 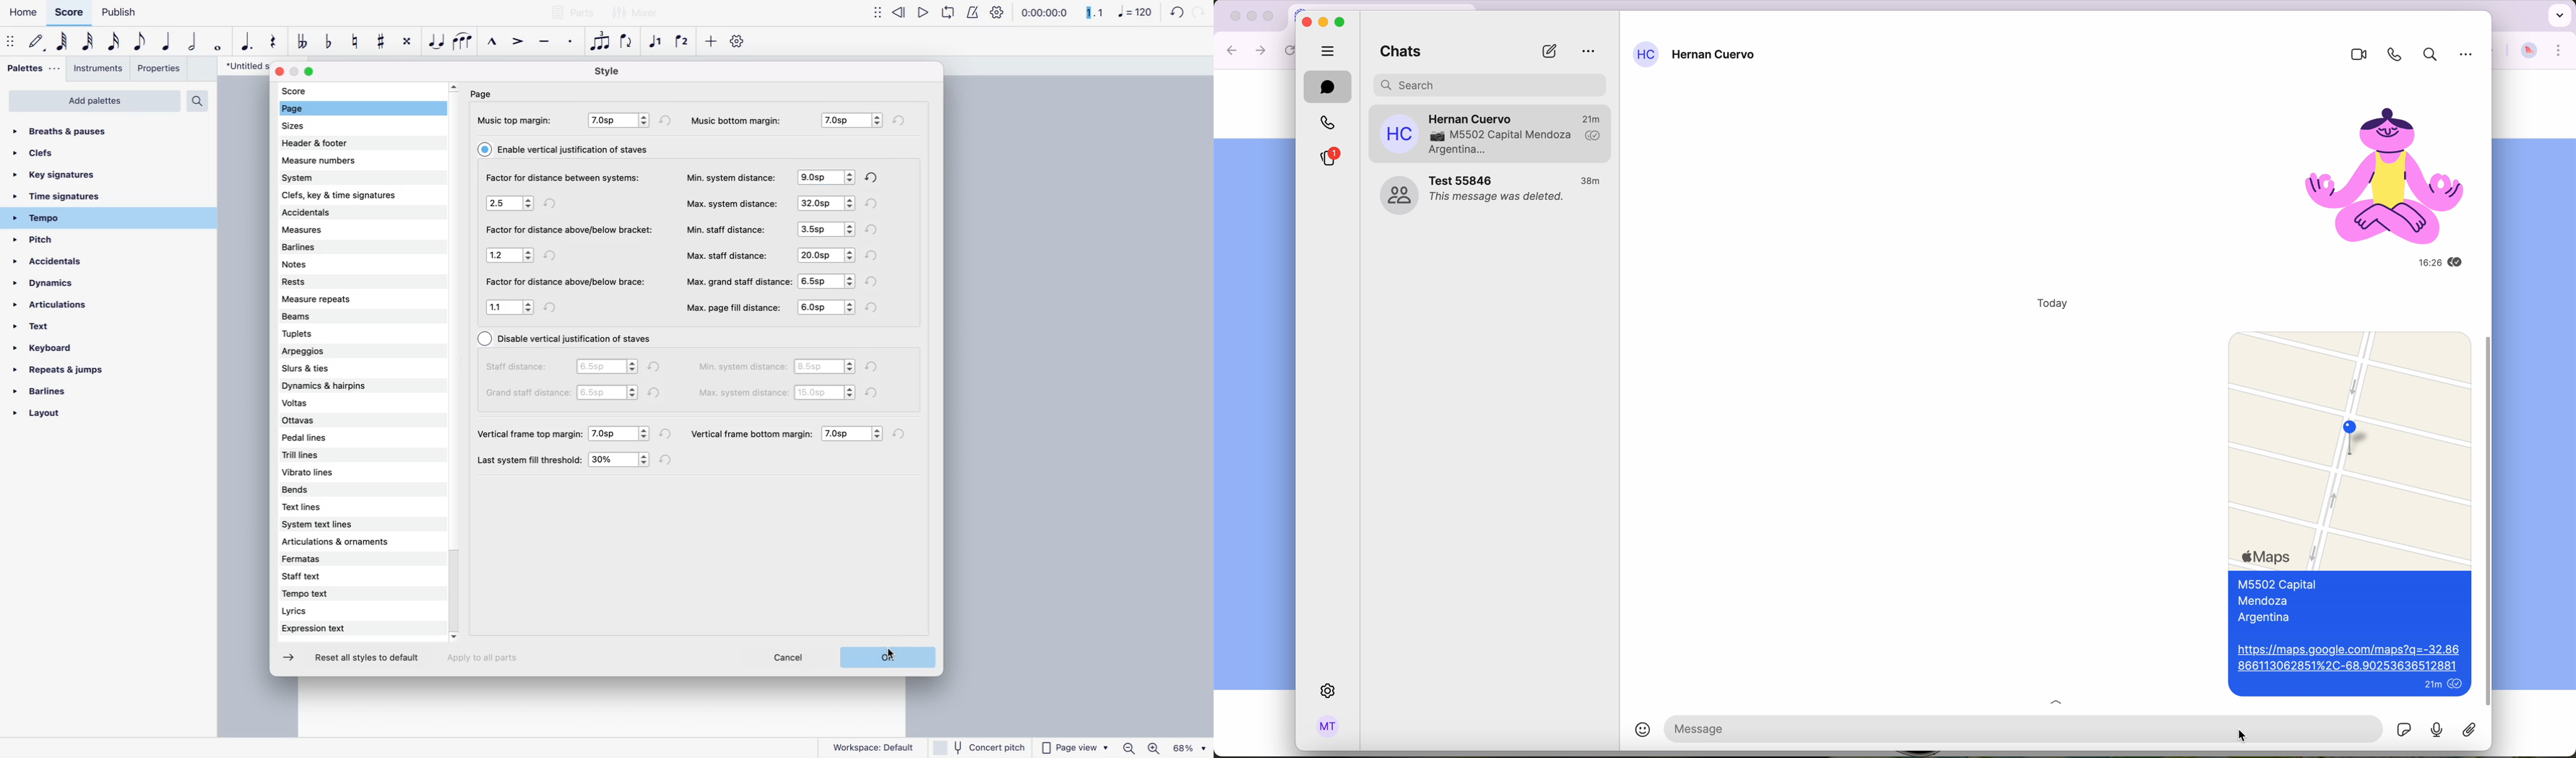 What do you see at coordinates (67, 175) in the screenshot?
I see `key signatures` at bounding box center [67, 175].